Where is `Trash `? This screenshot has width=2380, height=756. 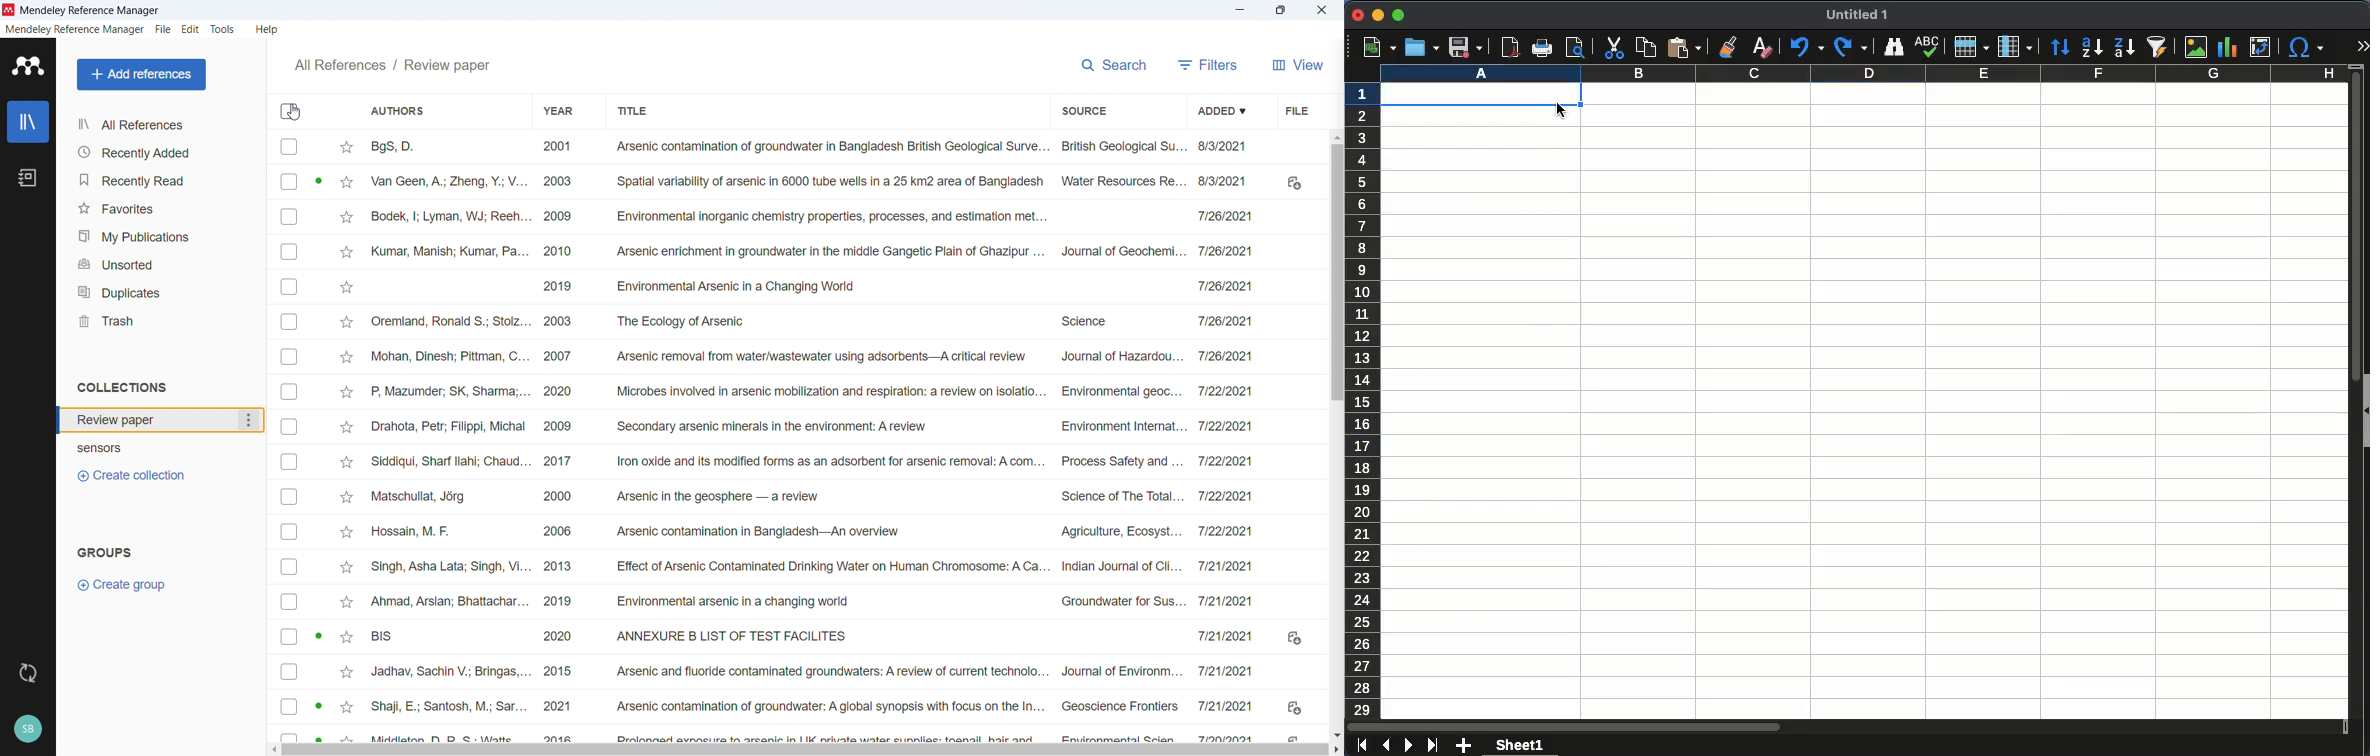
Trash  is located at coordinates (160, 320).